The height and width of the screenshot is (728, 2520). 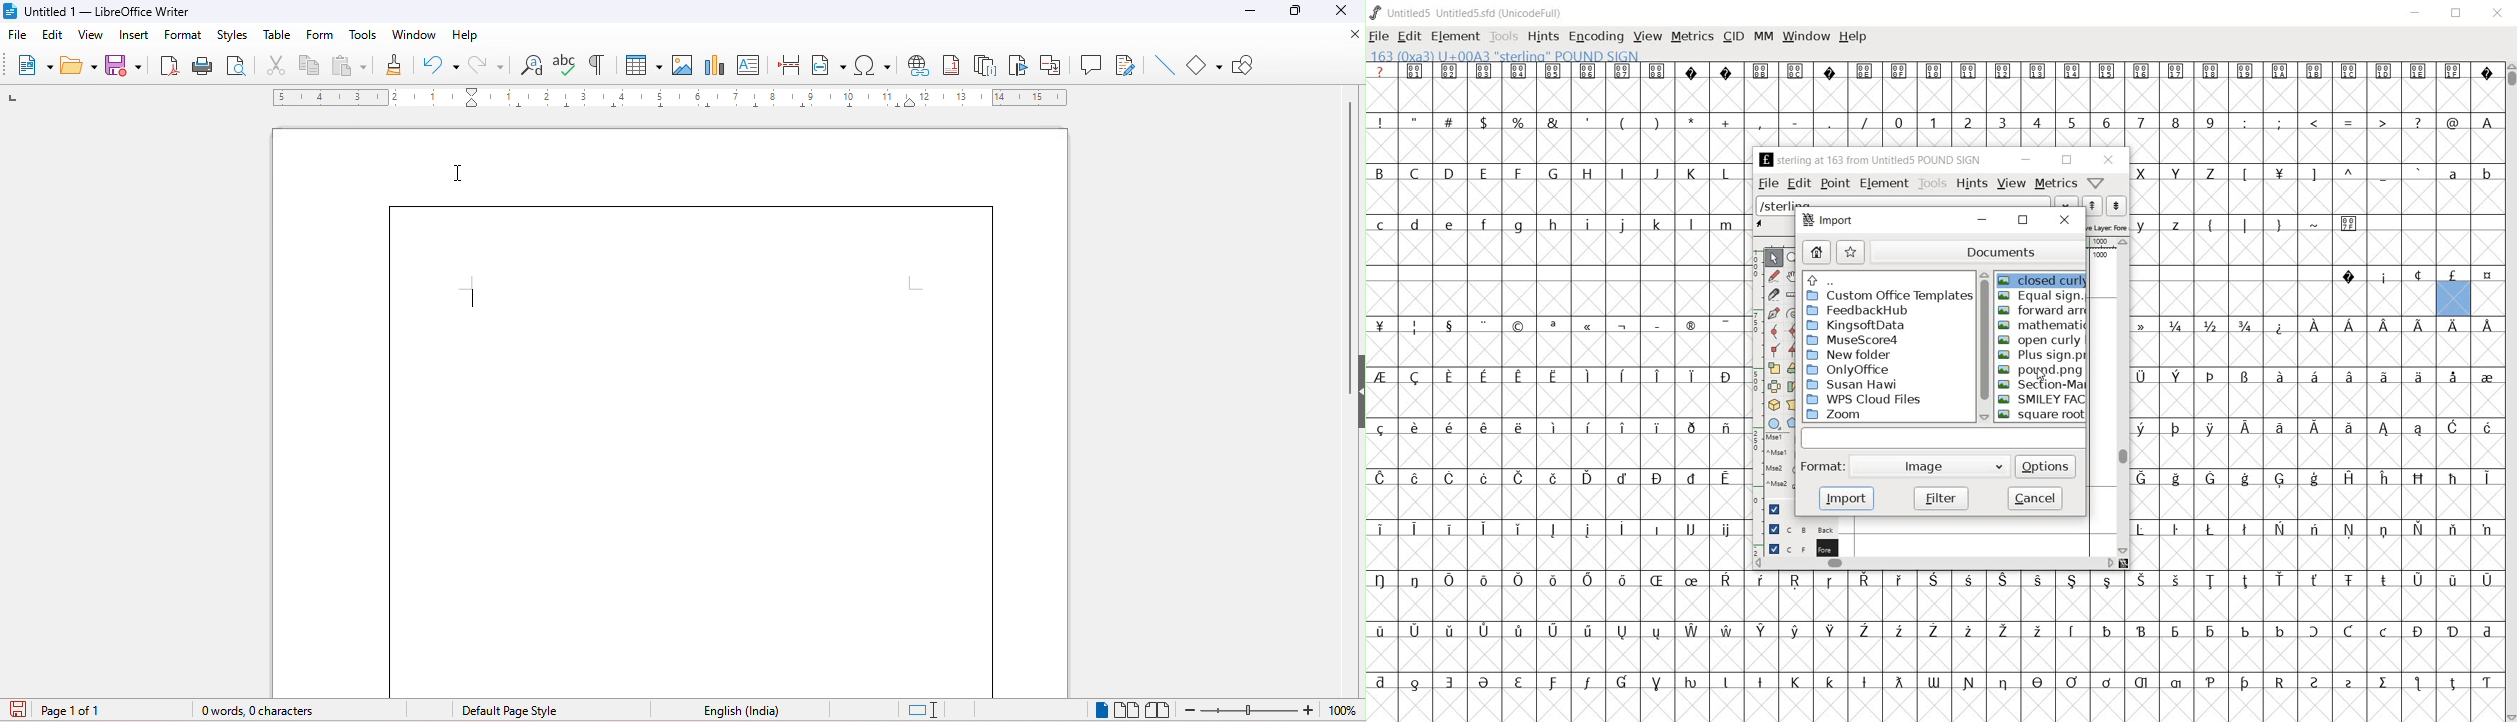 I want to click on Symbol, so click(x=2347, y=377).